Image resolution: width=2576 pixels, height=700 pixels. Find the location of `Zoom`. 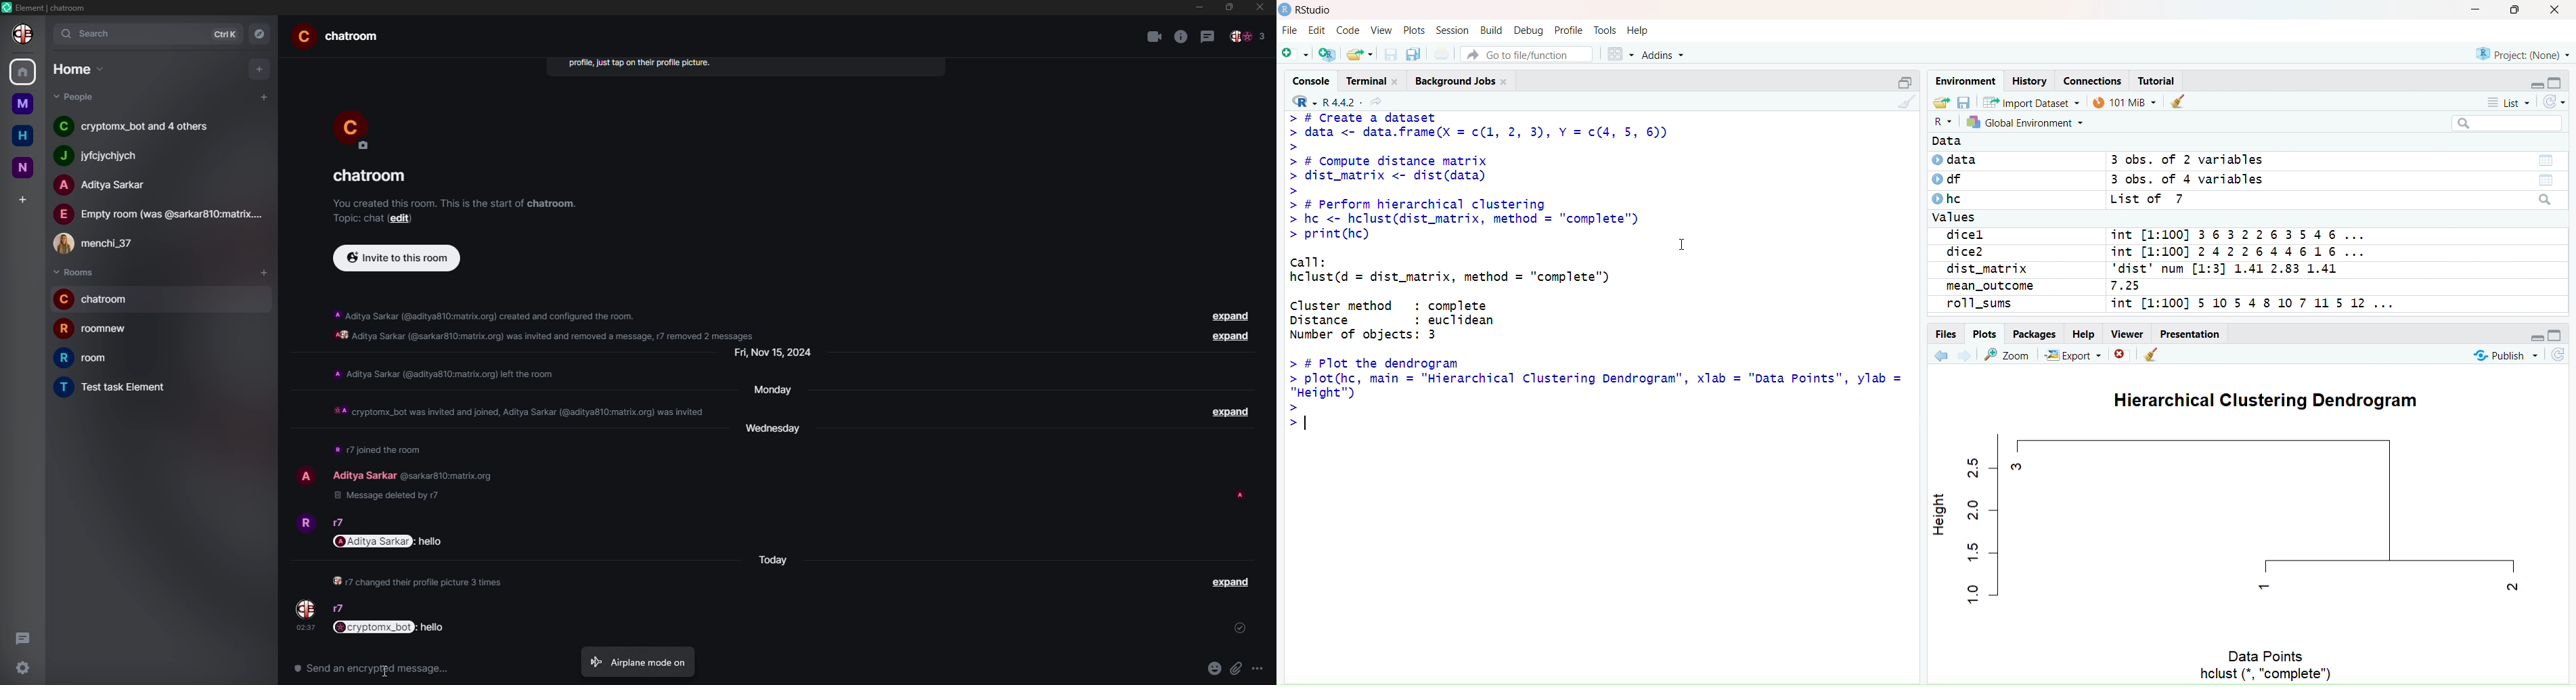

Zoom is located at coordinates (2009, 354).